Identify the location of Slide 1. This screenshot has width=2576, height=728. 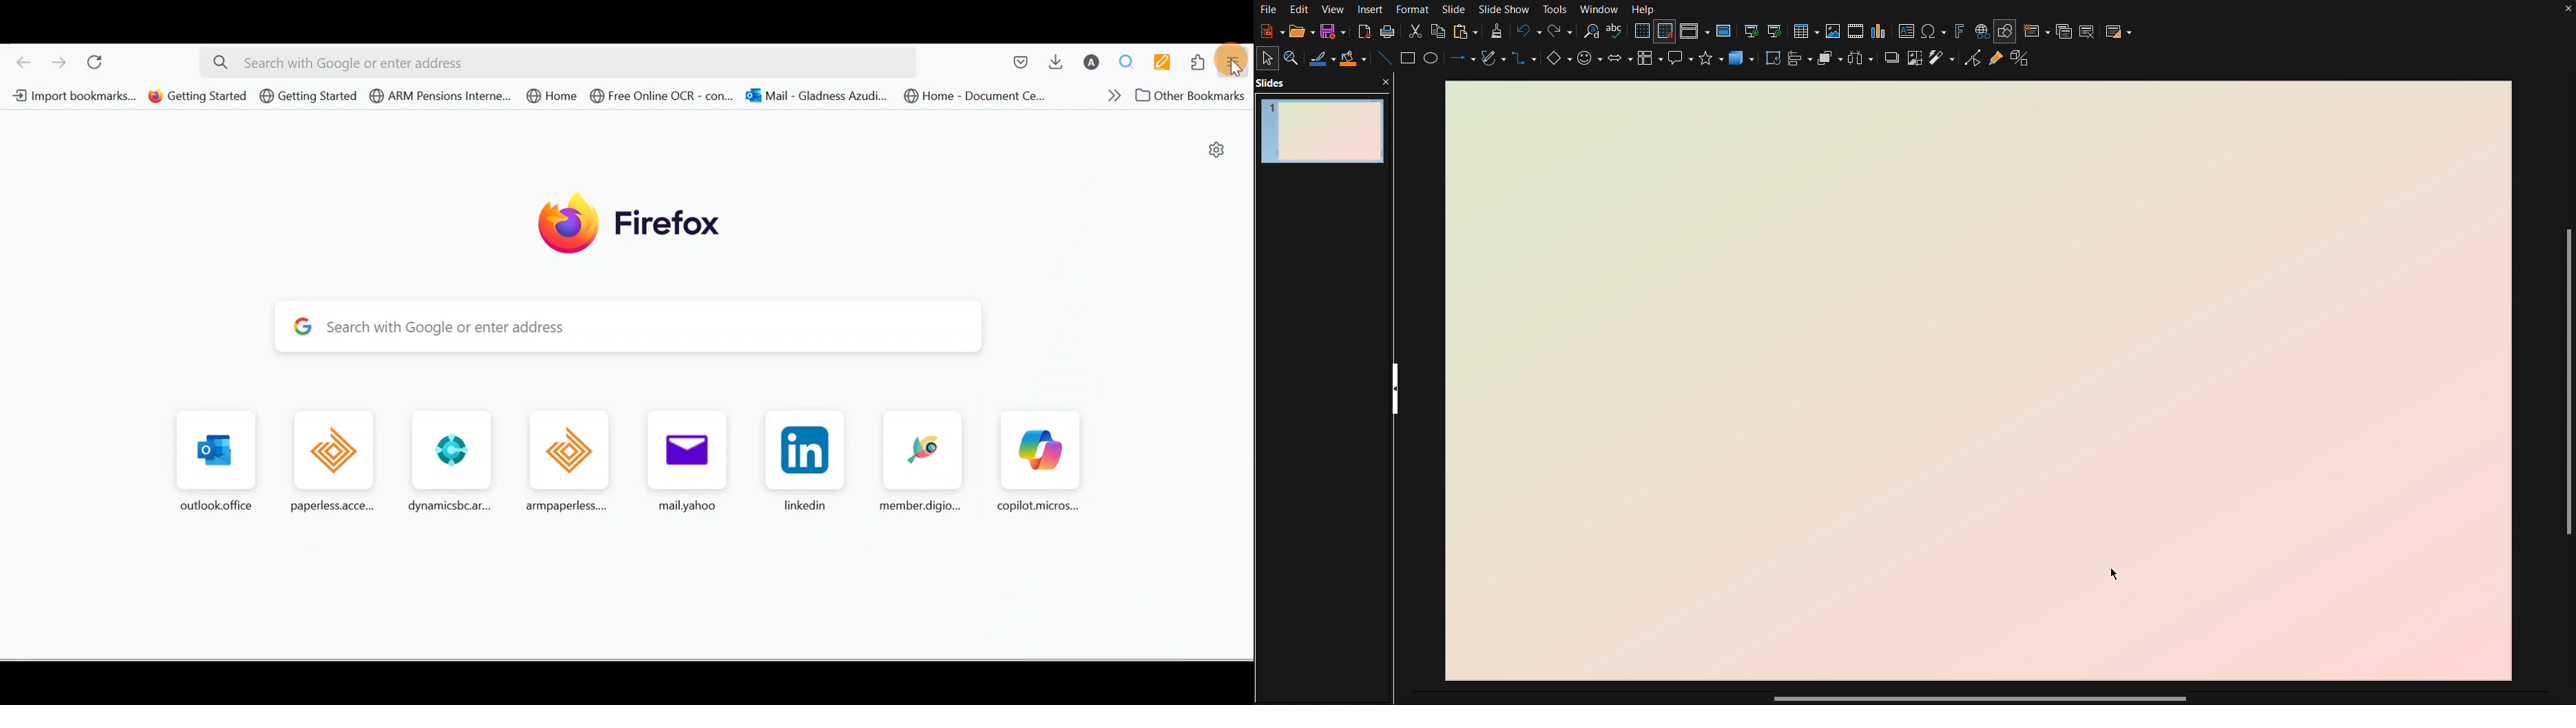
(1320, 129).